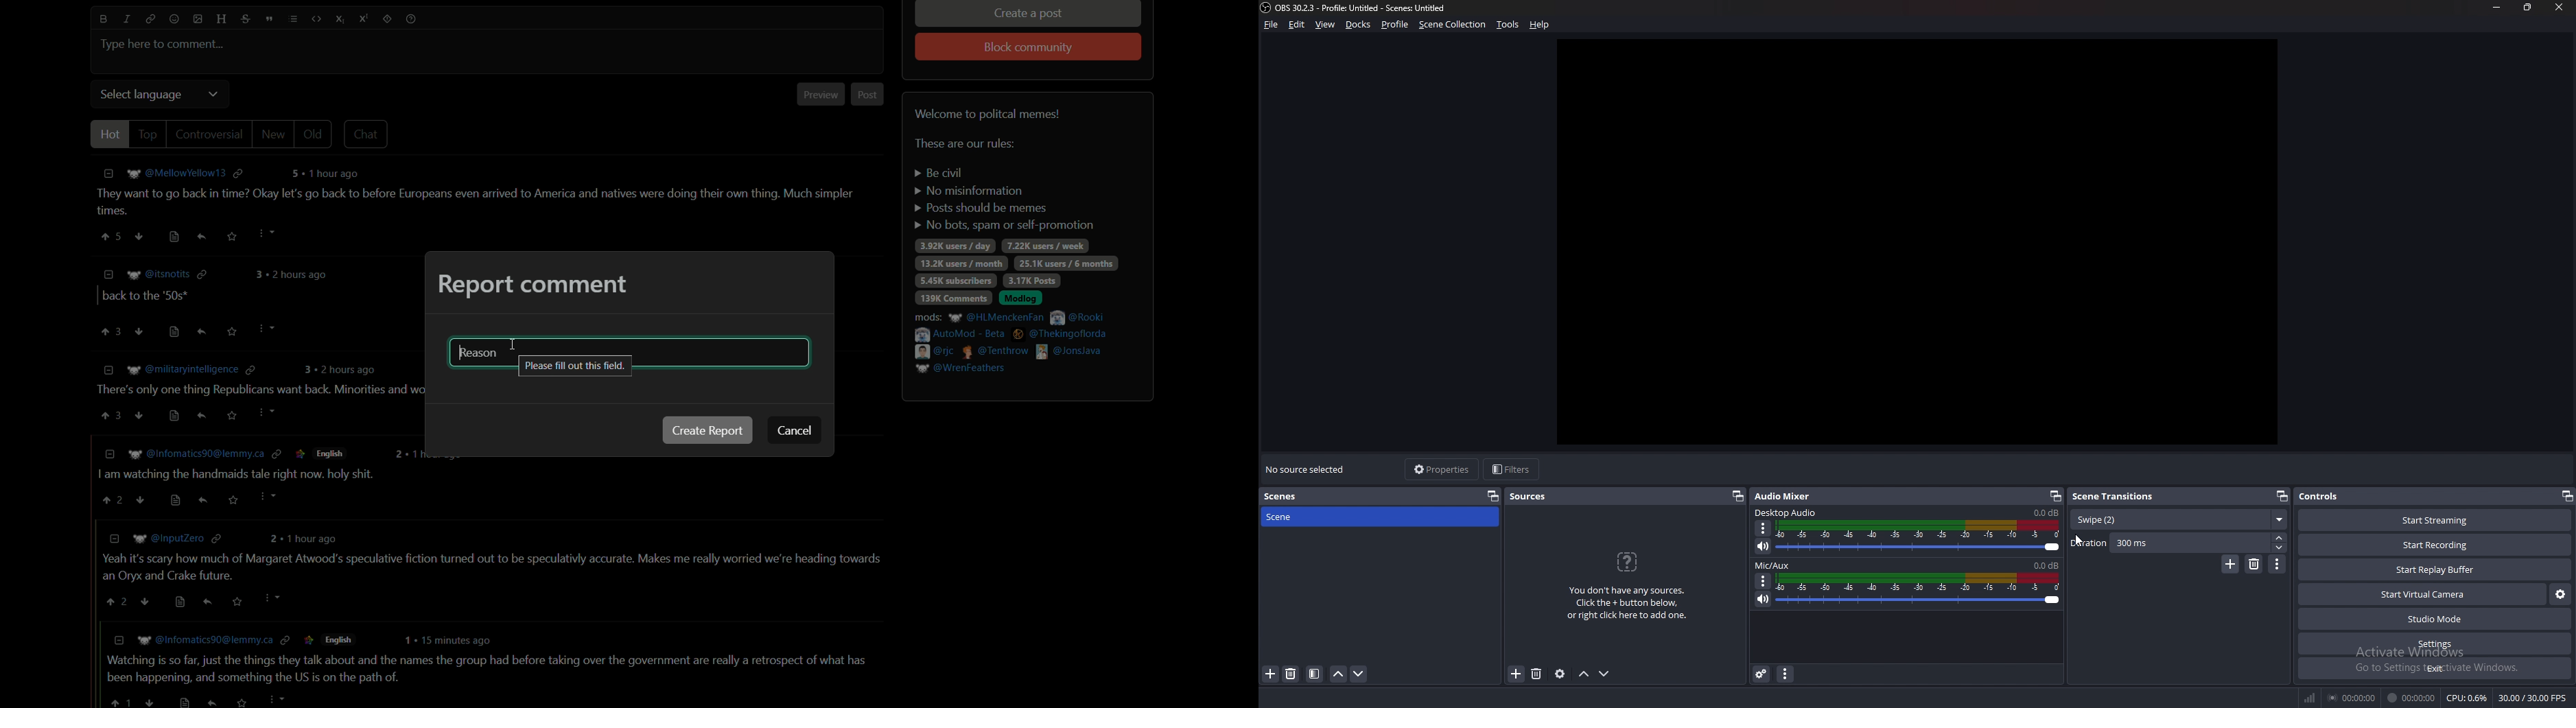 The width and height of the screenshot is (2576, 728). Describe the element at coordinates (1326, 25) in the screenshot. I see `view` at that location.